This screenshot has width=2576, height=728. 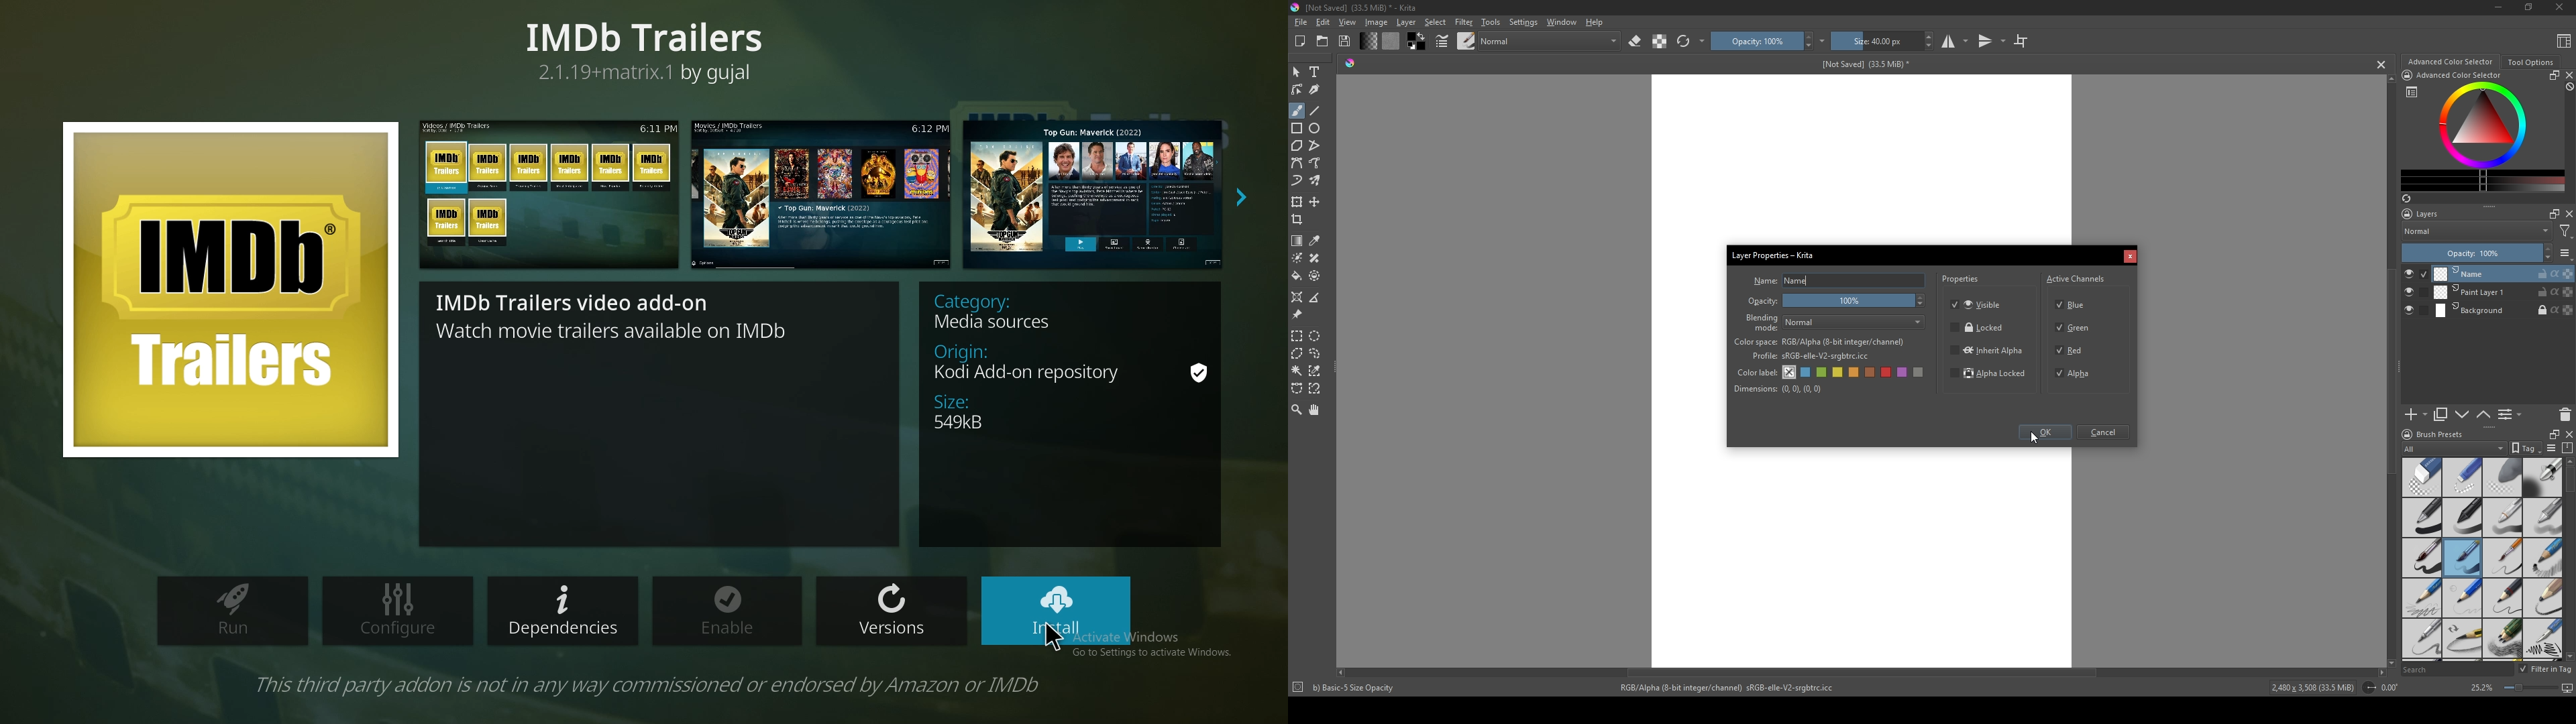 What do you see at coordinates (2547, 248) in the screenshot?
I see `increase` at bounding box center [2547, 248].